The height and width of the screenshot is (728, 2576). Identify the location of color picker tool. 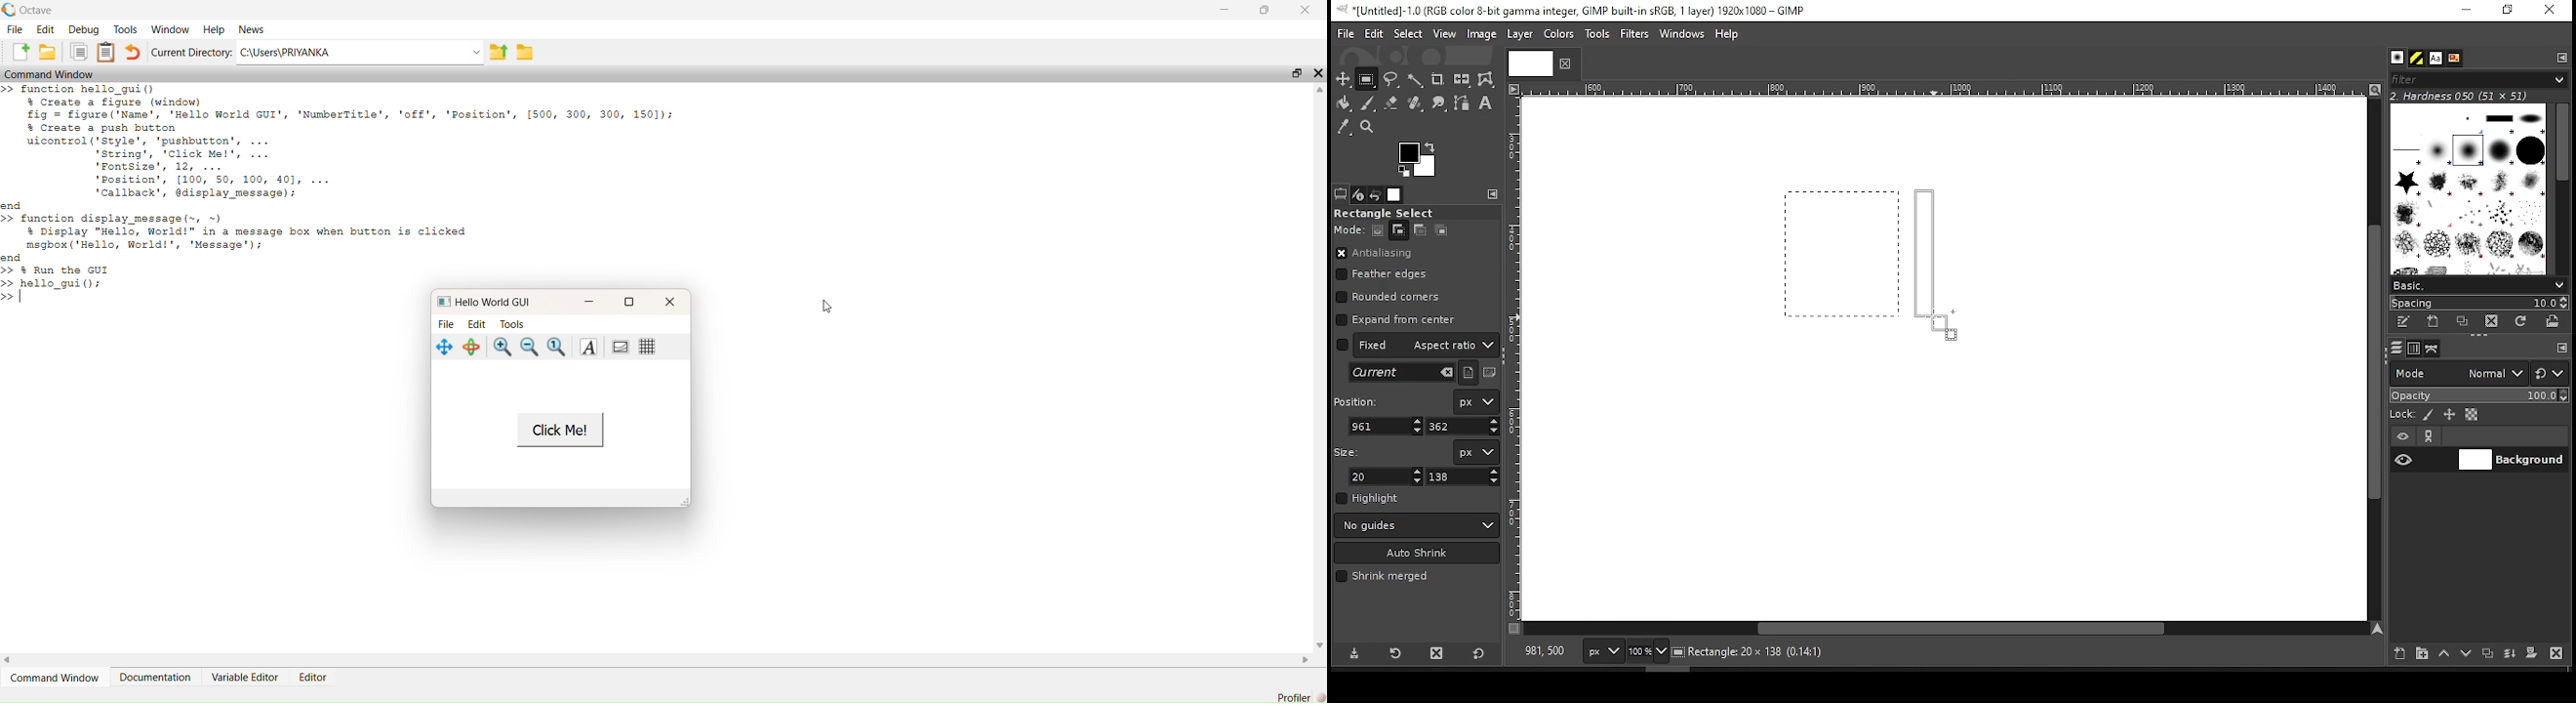
(1343, 129).